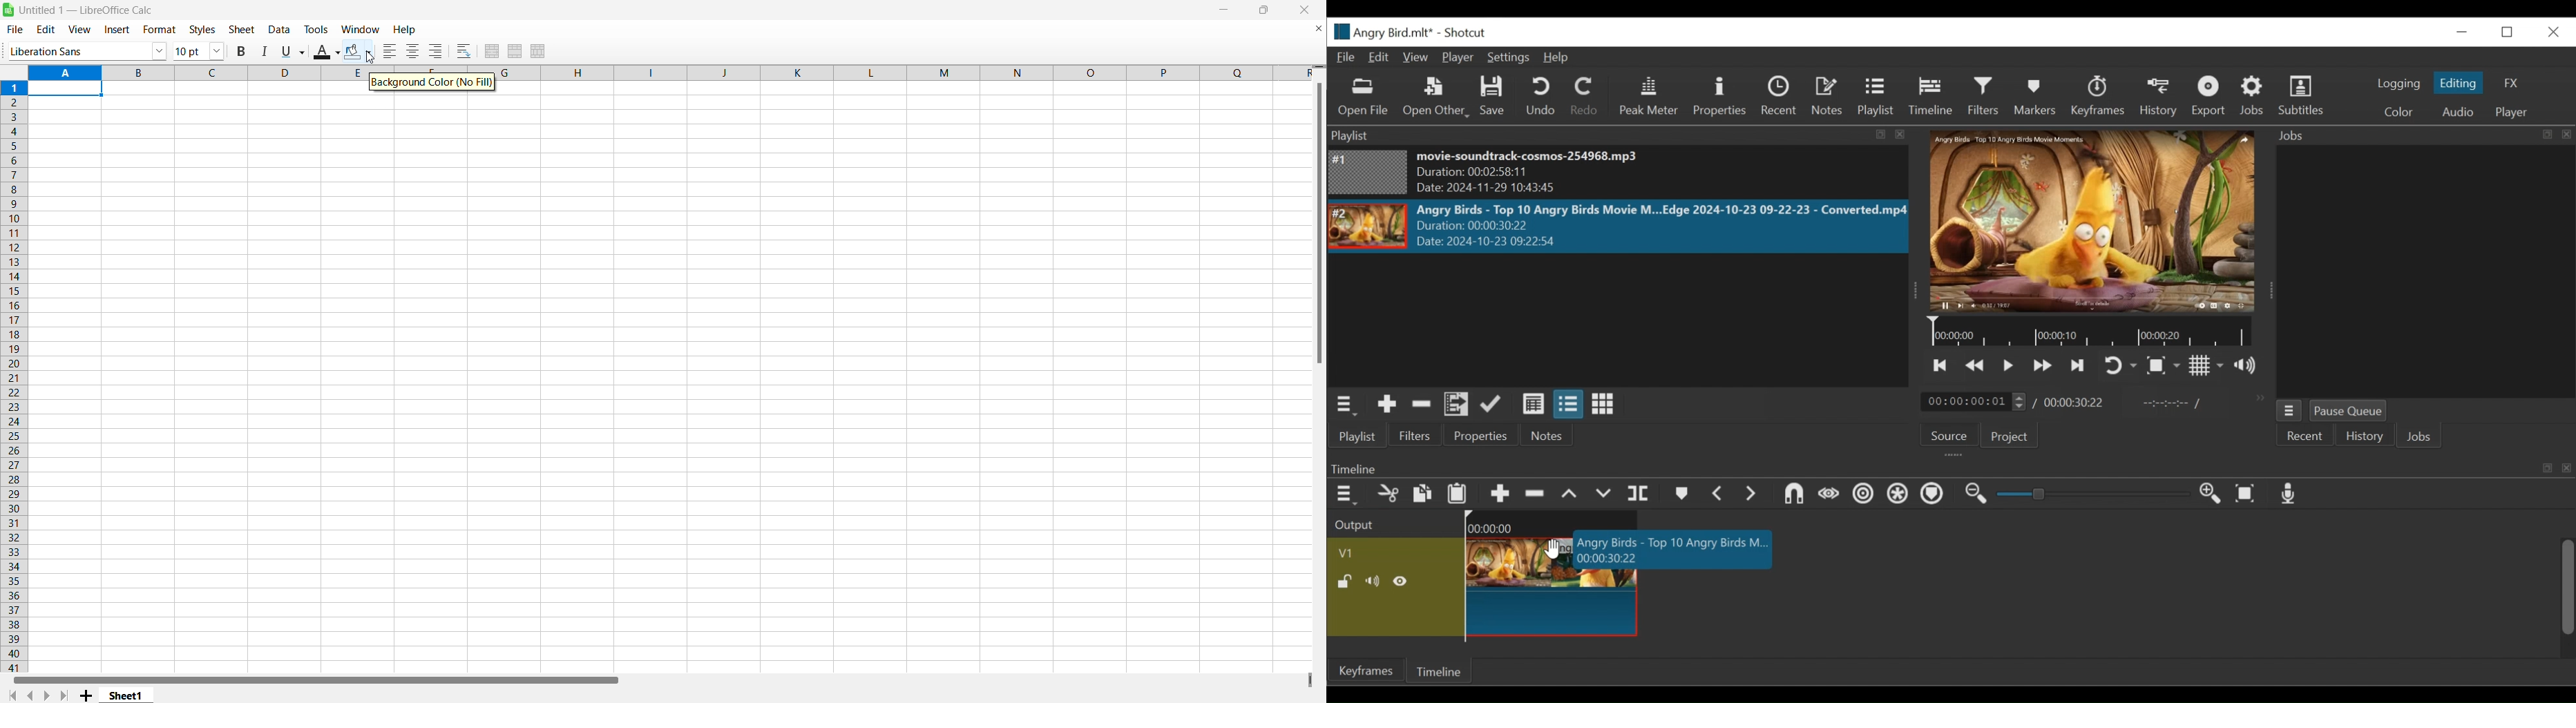 Image resolution: width=2576 pixels, height=728 pixels. Describe the element at coordinates (1649, 98) in the screenshot. I see `Peak Meter` at that location.